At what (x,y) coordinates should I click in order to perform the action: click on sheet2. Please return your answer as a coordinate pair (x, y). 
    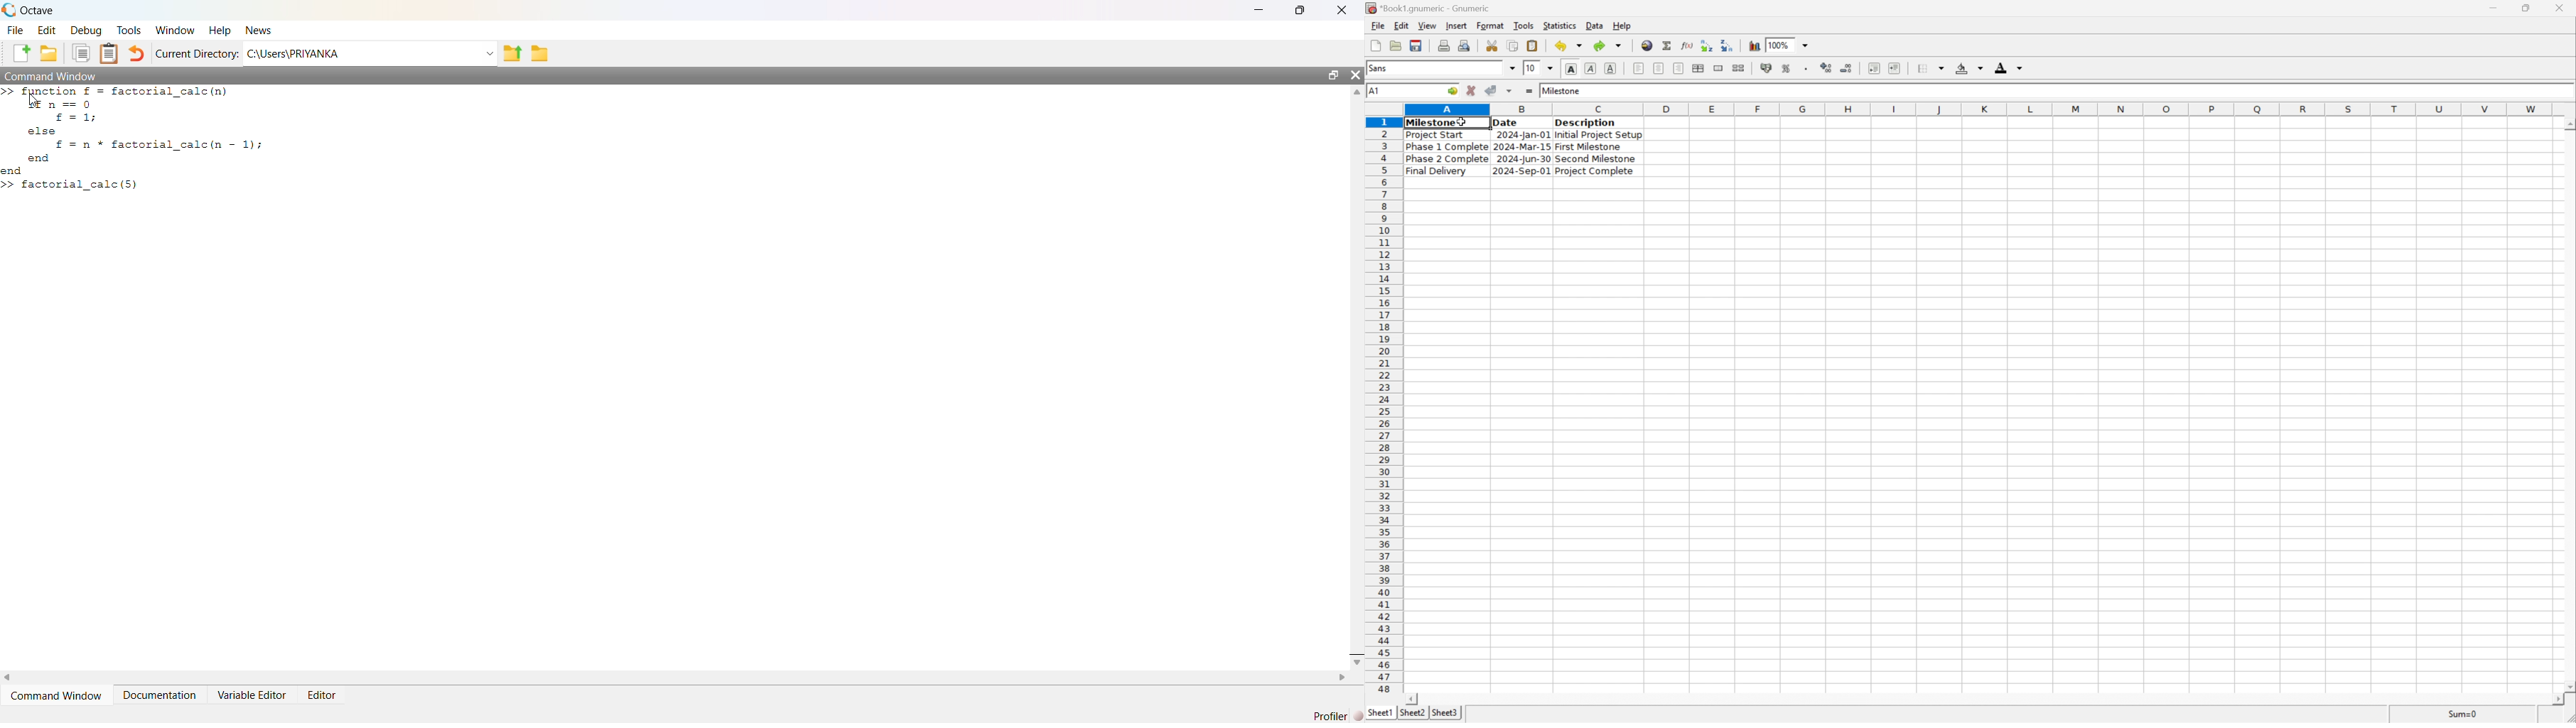
    Looking at the image, I should click on (1410, 715).